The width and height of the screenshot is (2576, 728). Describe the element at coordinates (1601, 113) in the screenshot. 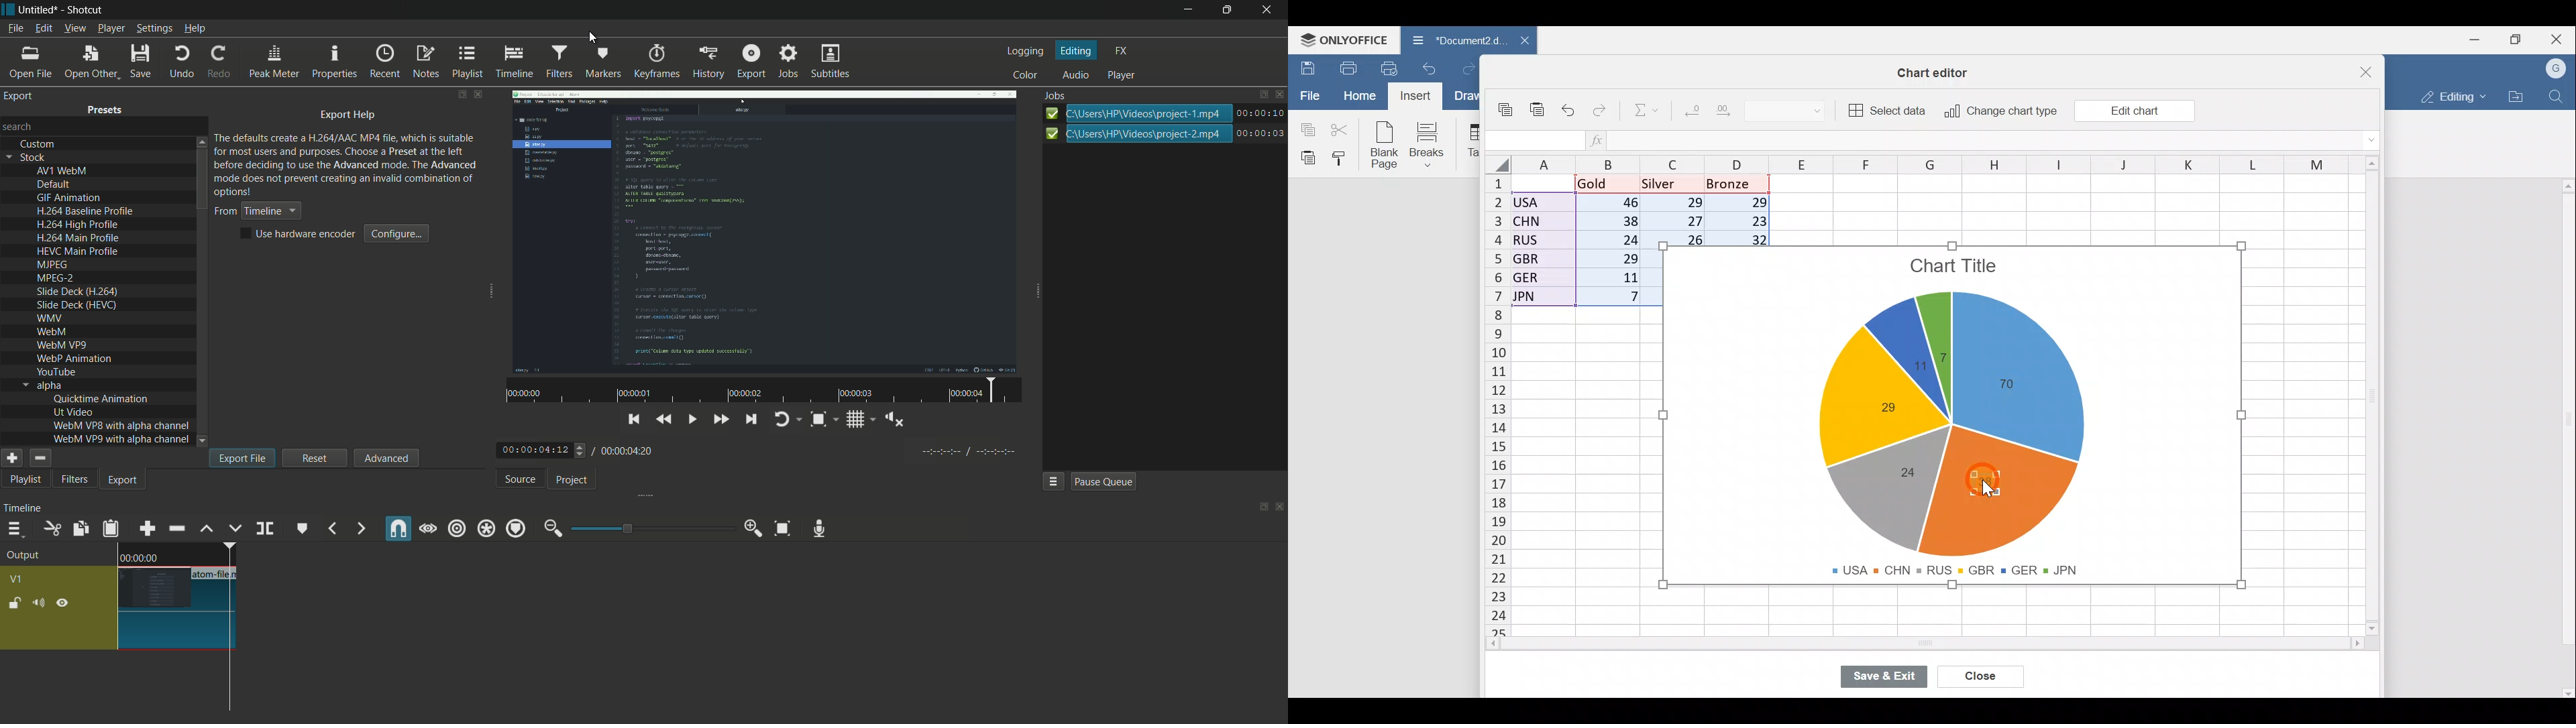

I see `Redo` at that location.